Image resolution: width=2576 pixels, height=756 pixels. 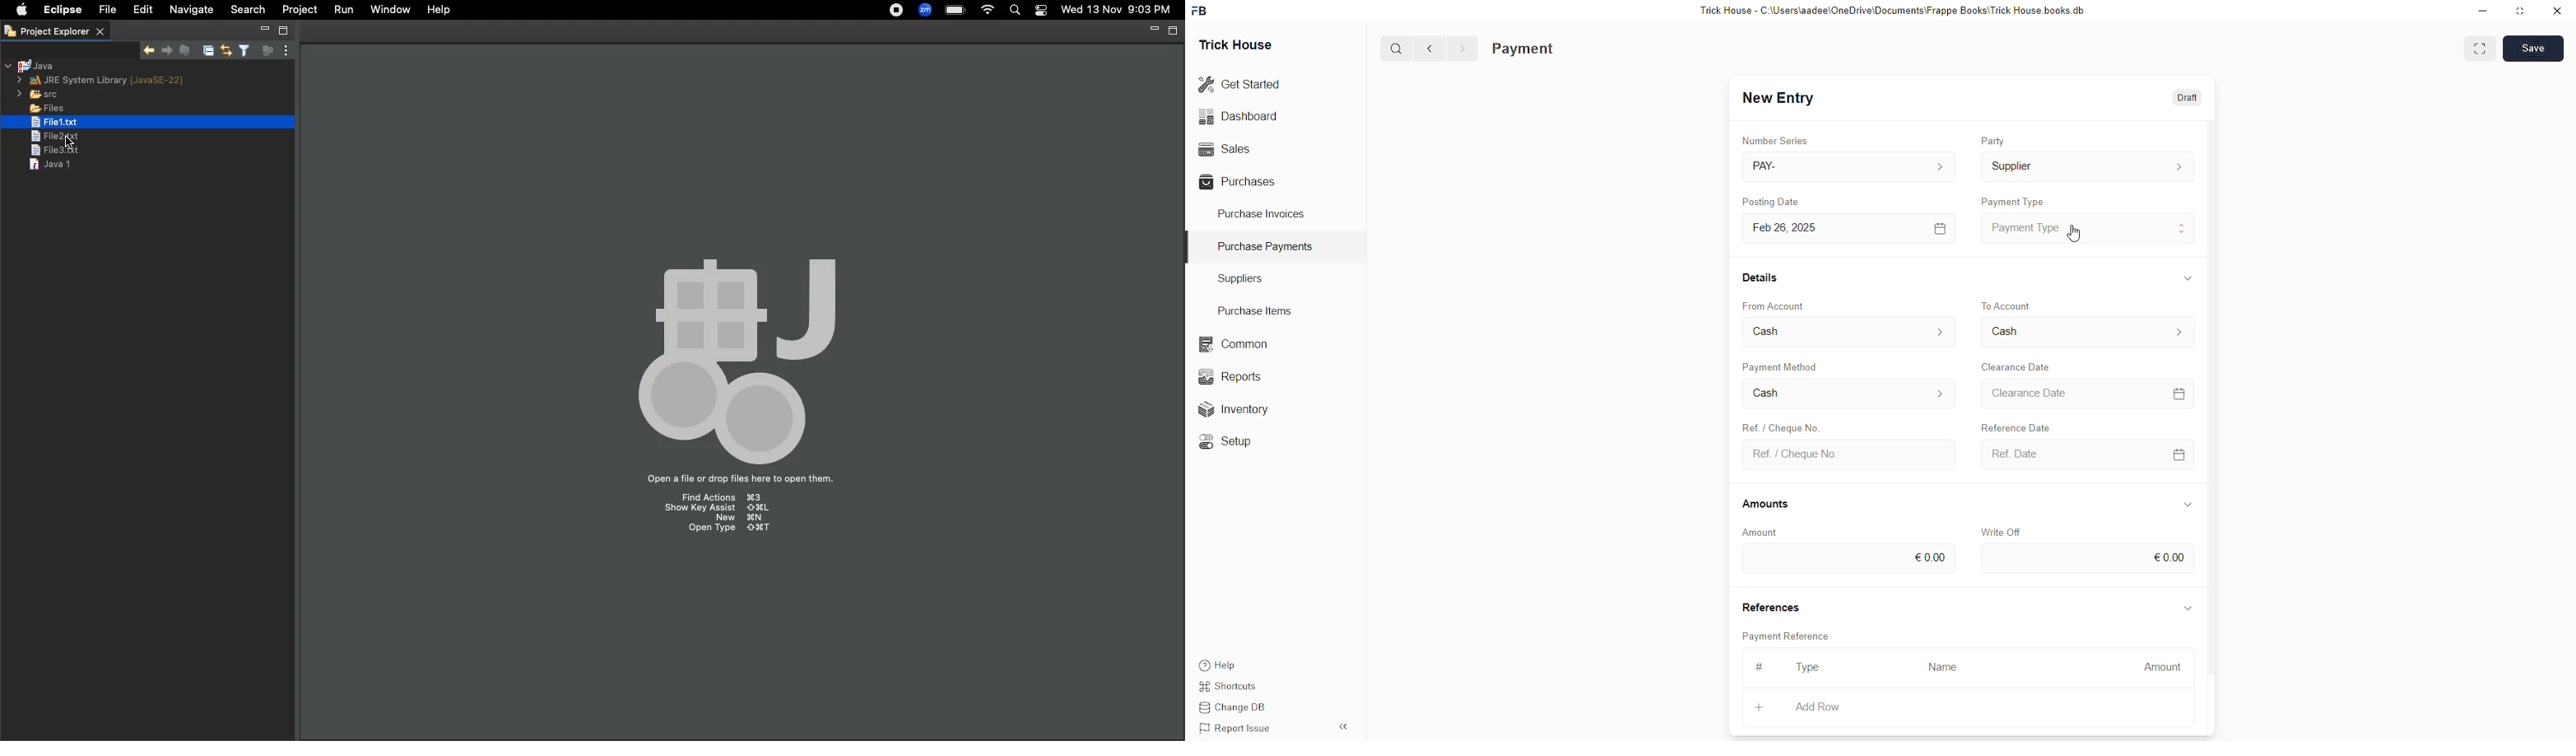 I want to click on Shortcuts, so click(x=1229, y=687).